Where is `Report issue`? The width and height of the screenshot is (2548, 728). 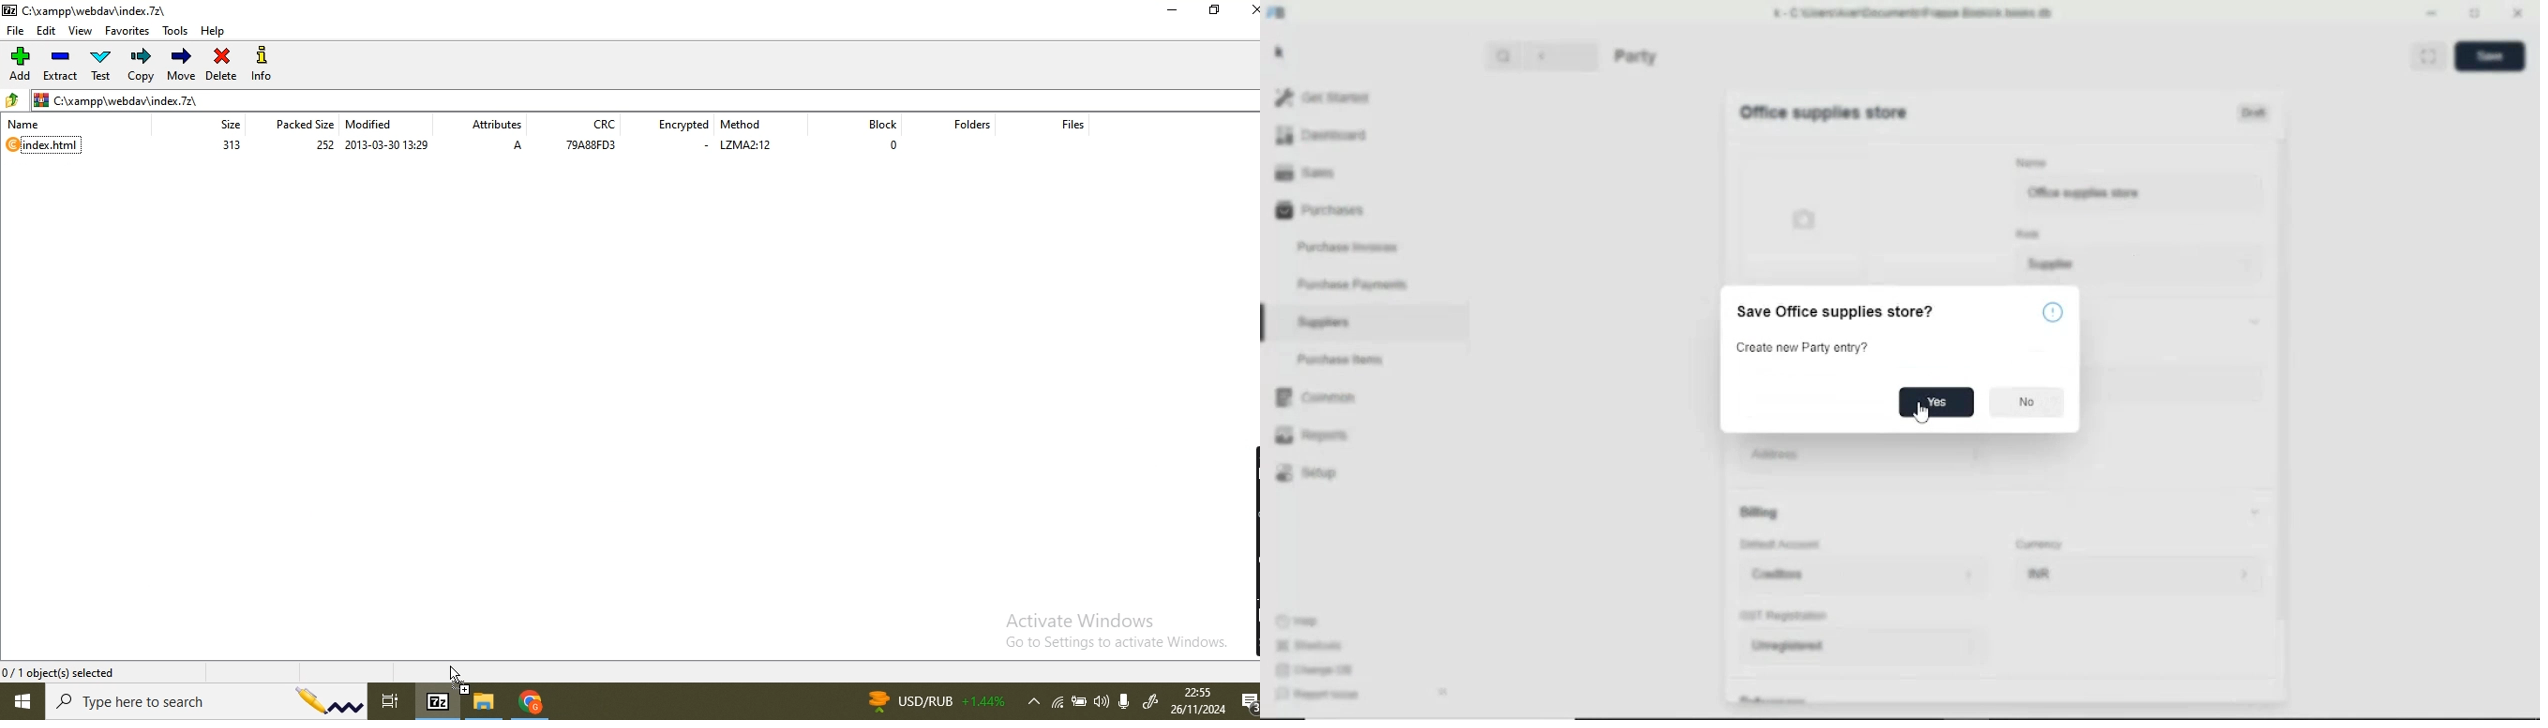
Report issue is located at coordinates (1316, 696).